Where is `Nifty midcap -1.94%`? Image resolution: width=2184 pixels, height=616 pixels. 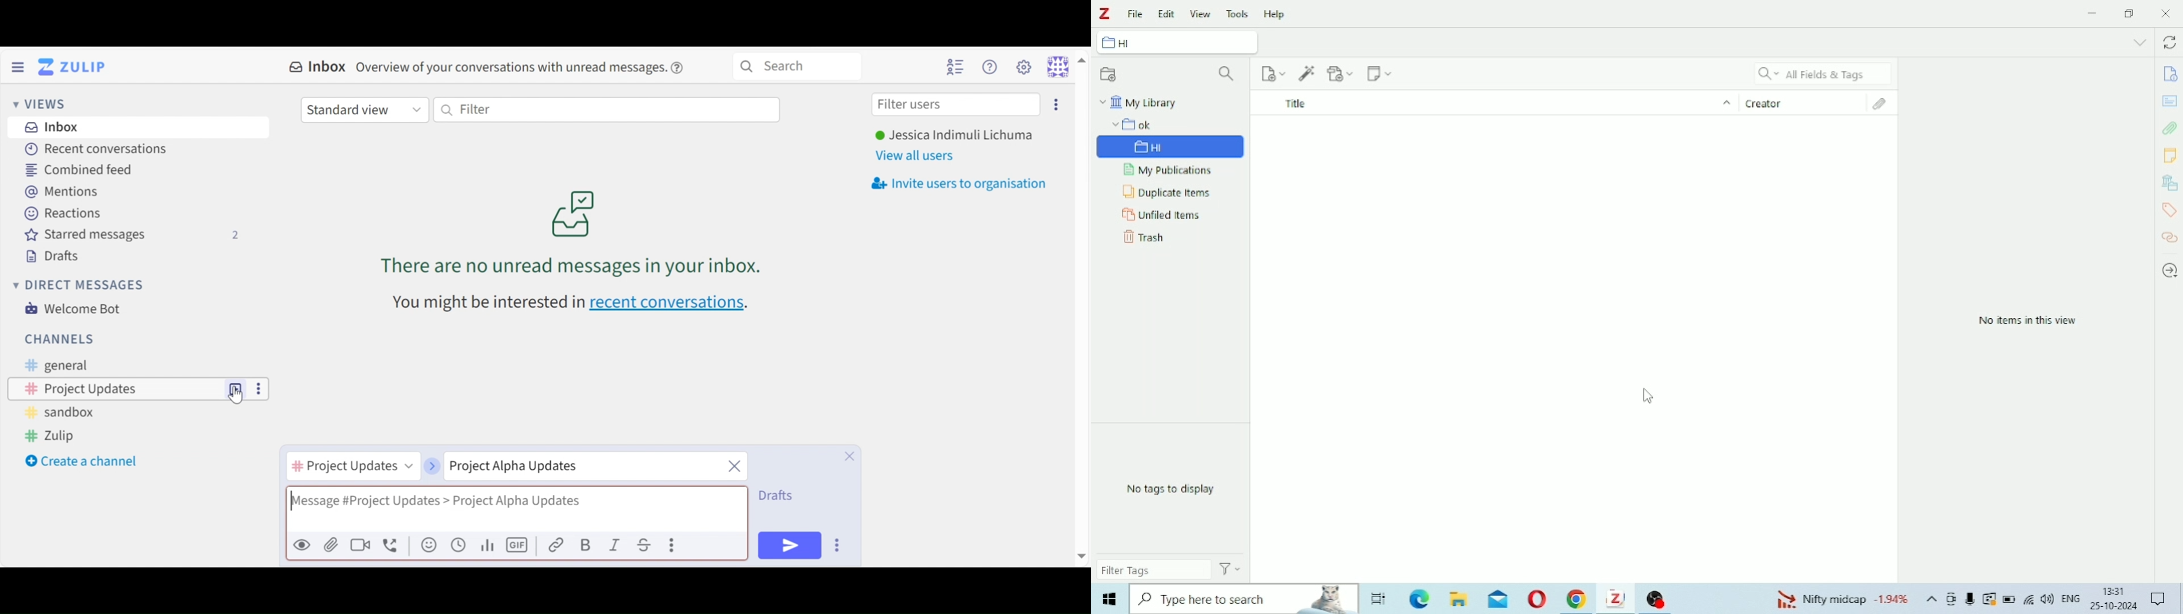
Nifty midcap -1.94% is located at coordinates (1840, 598).